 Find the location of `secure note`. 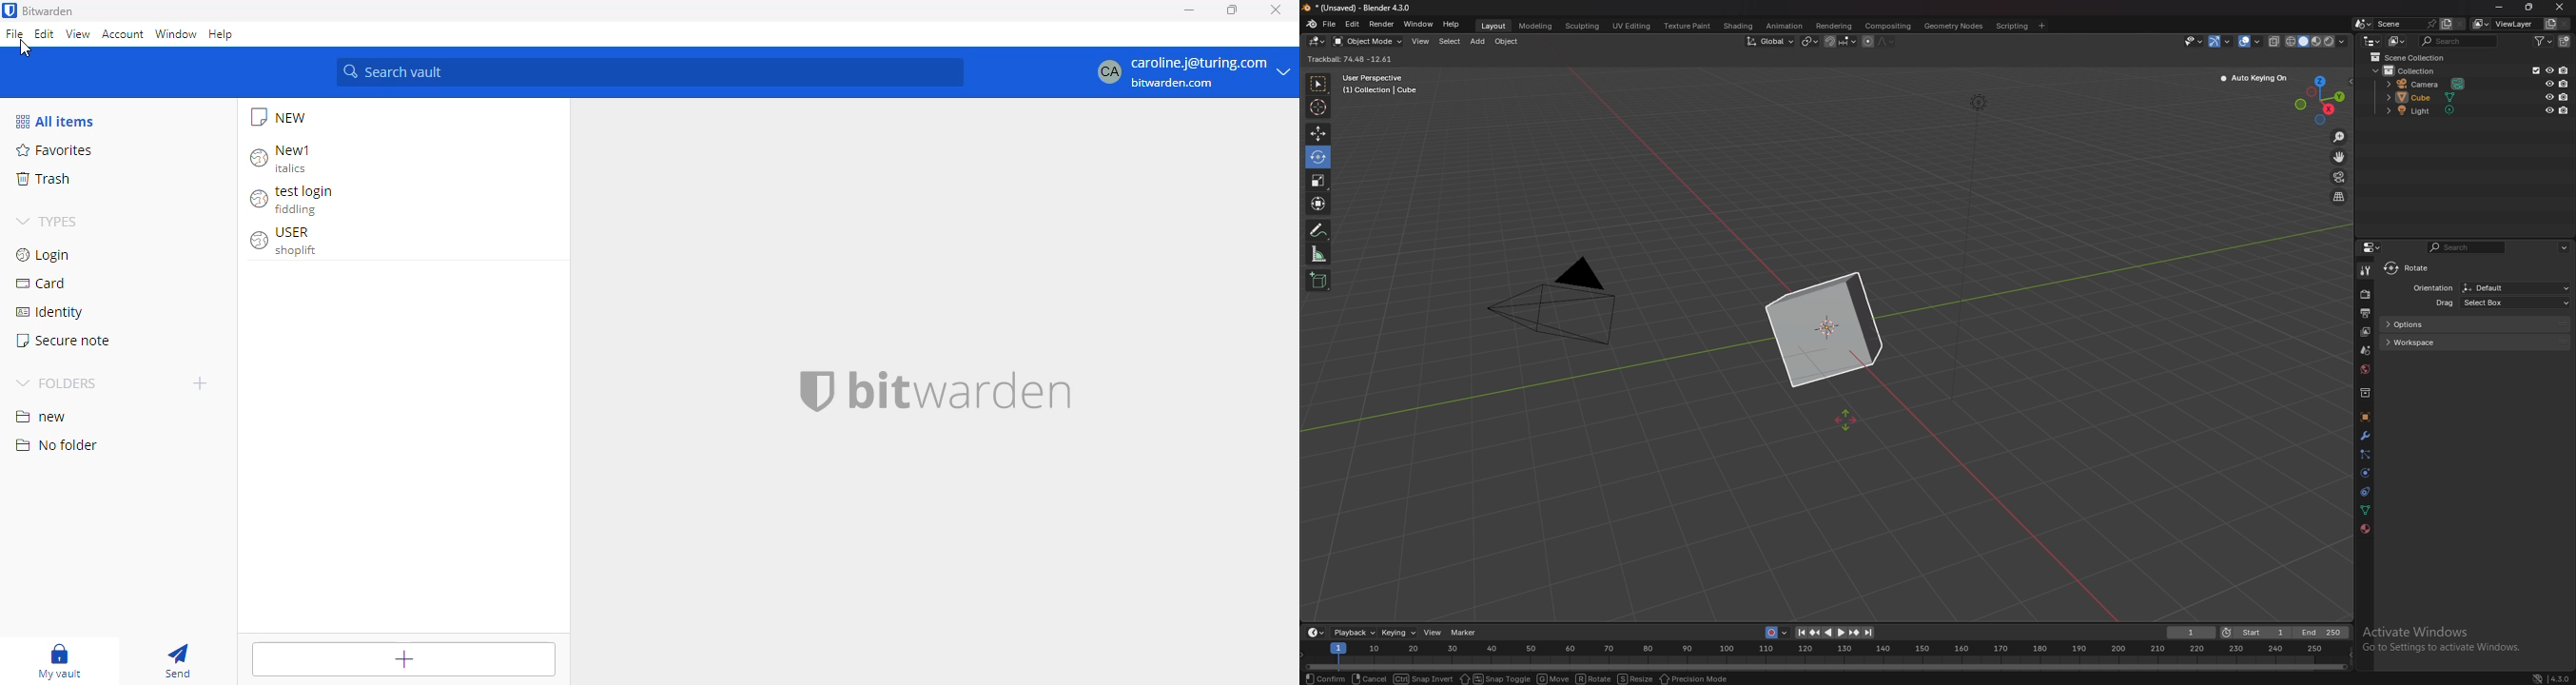

secure note is located at coordinates (63, 341).